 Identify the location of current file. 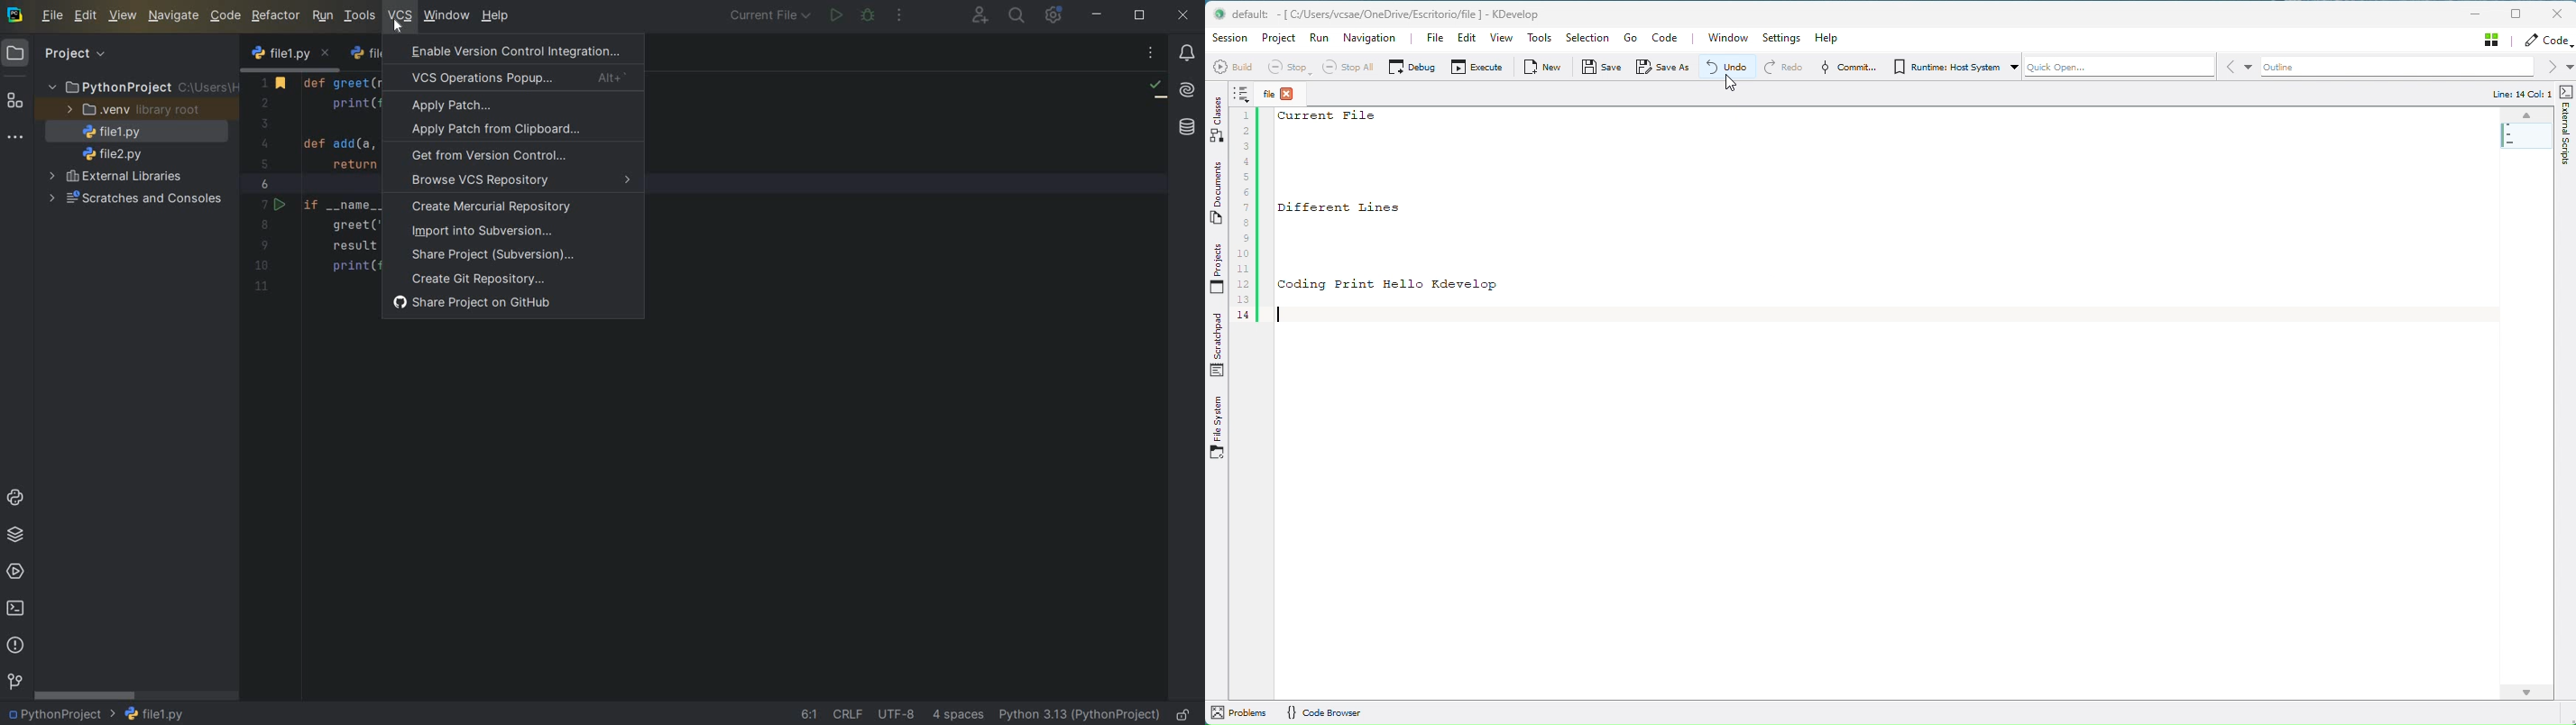
(767, 17).